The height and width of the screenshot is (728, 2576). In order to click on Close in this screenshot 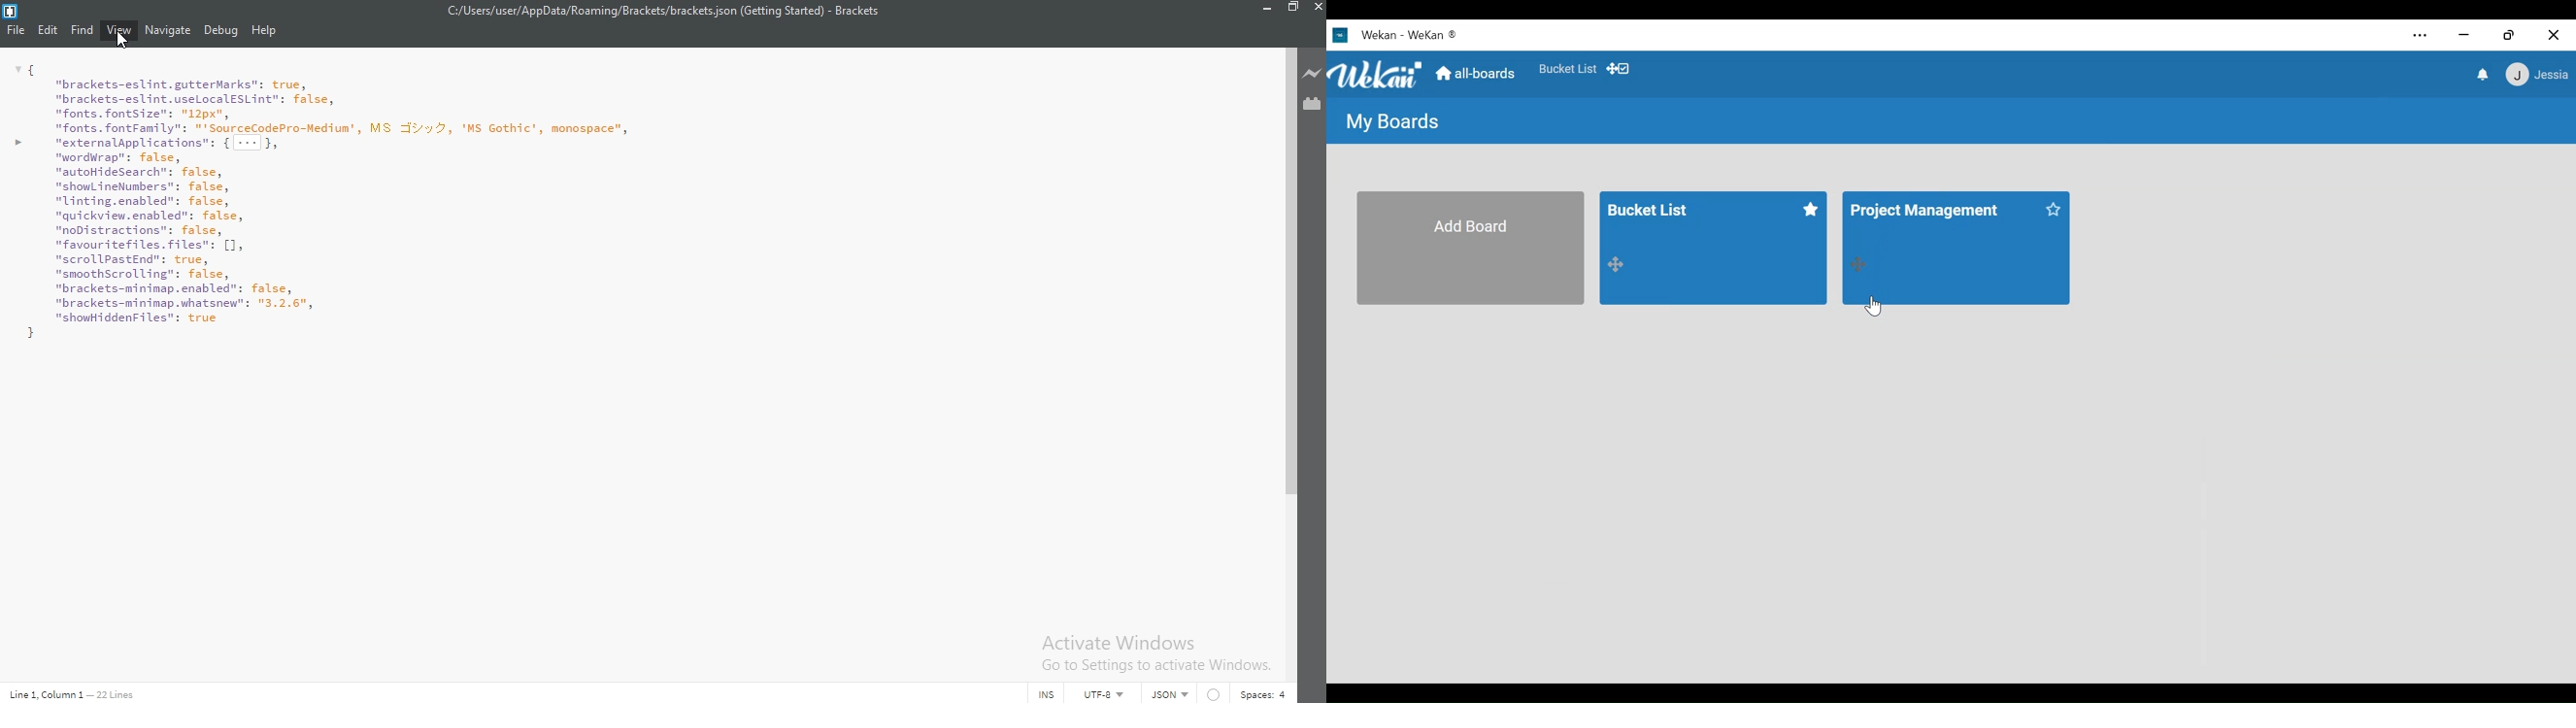, I will do `click(1318, 9)`.